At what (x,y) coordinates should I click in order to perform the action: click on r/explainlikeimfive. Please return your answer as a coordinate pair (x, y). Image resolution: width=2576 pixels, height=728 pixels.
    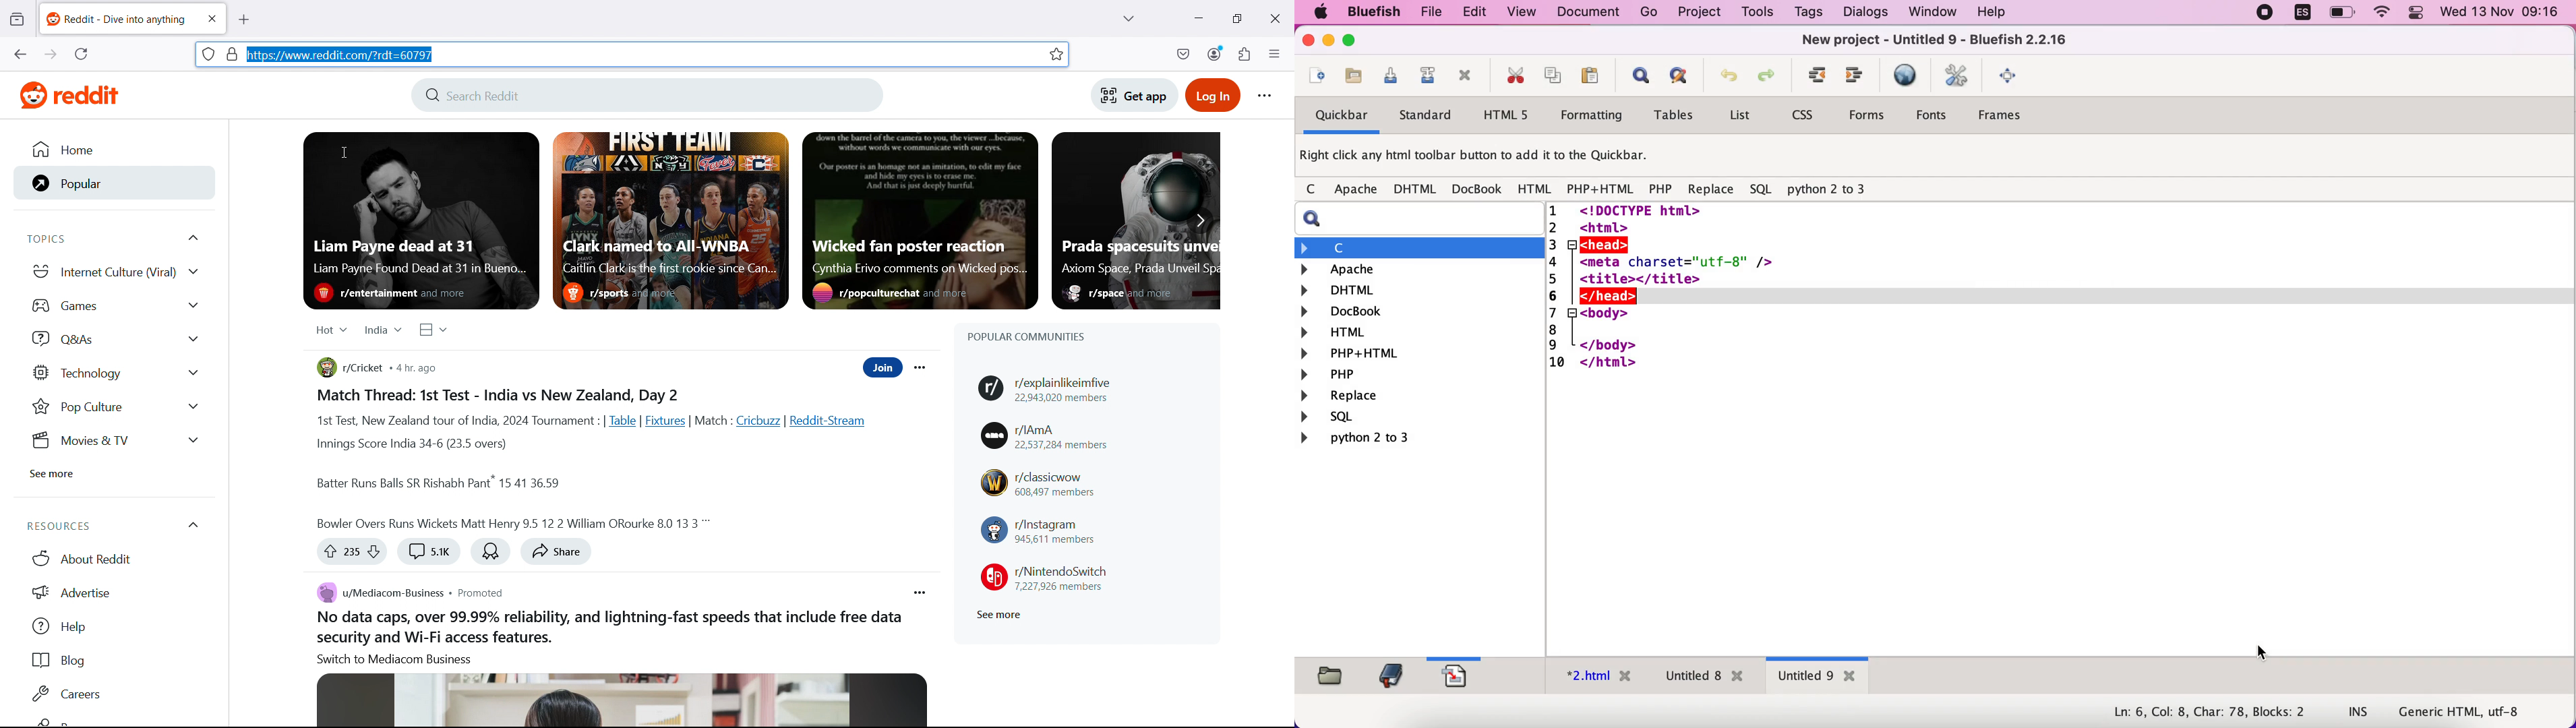
    Looking at the image, I should click on (1052, 389).